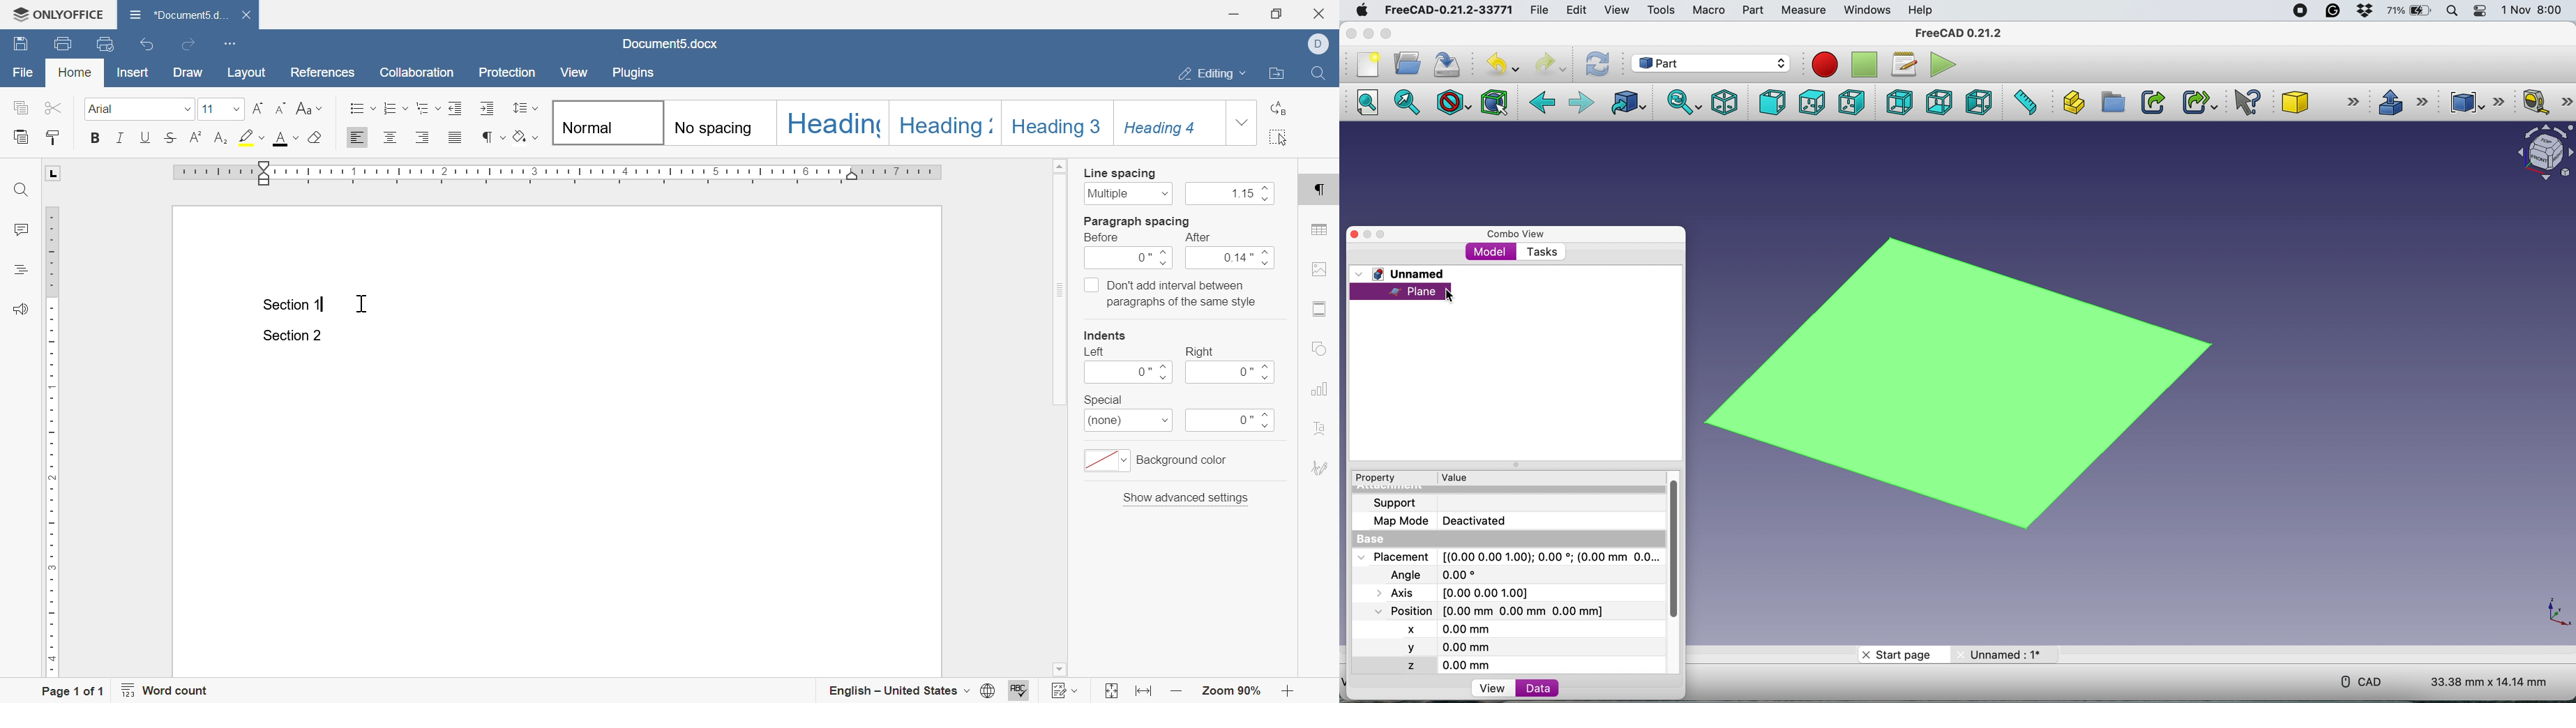 The image size is (2576, 728). I want to click on plugins, so click(633, 73).